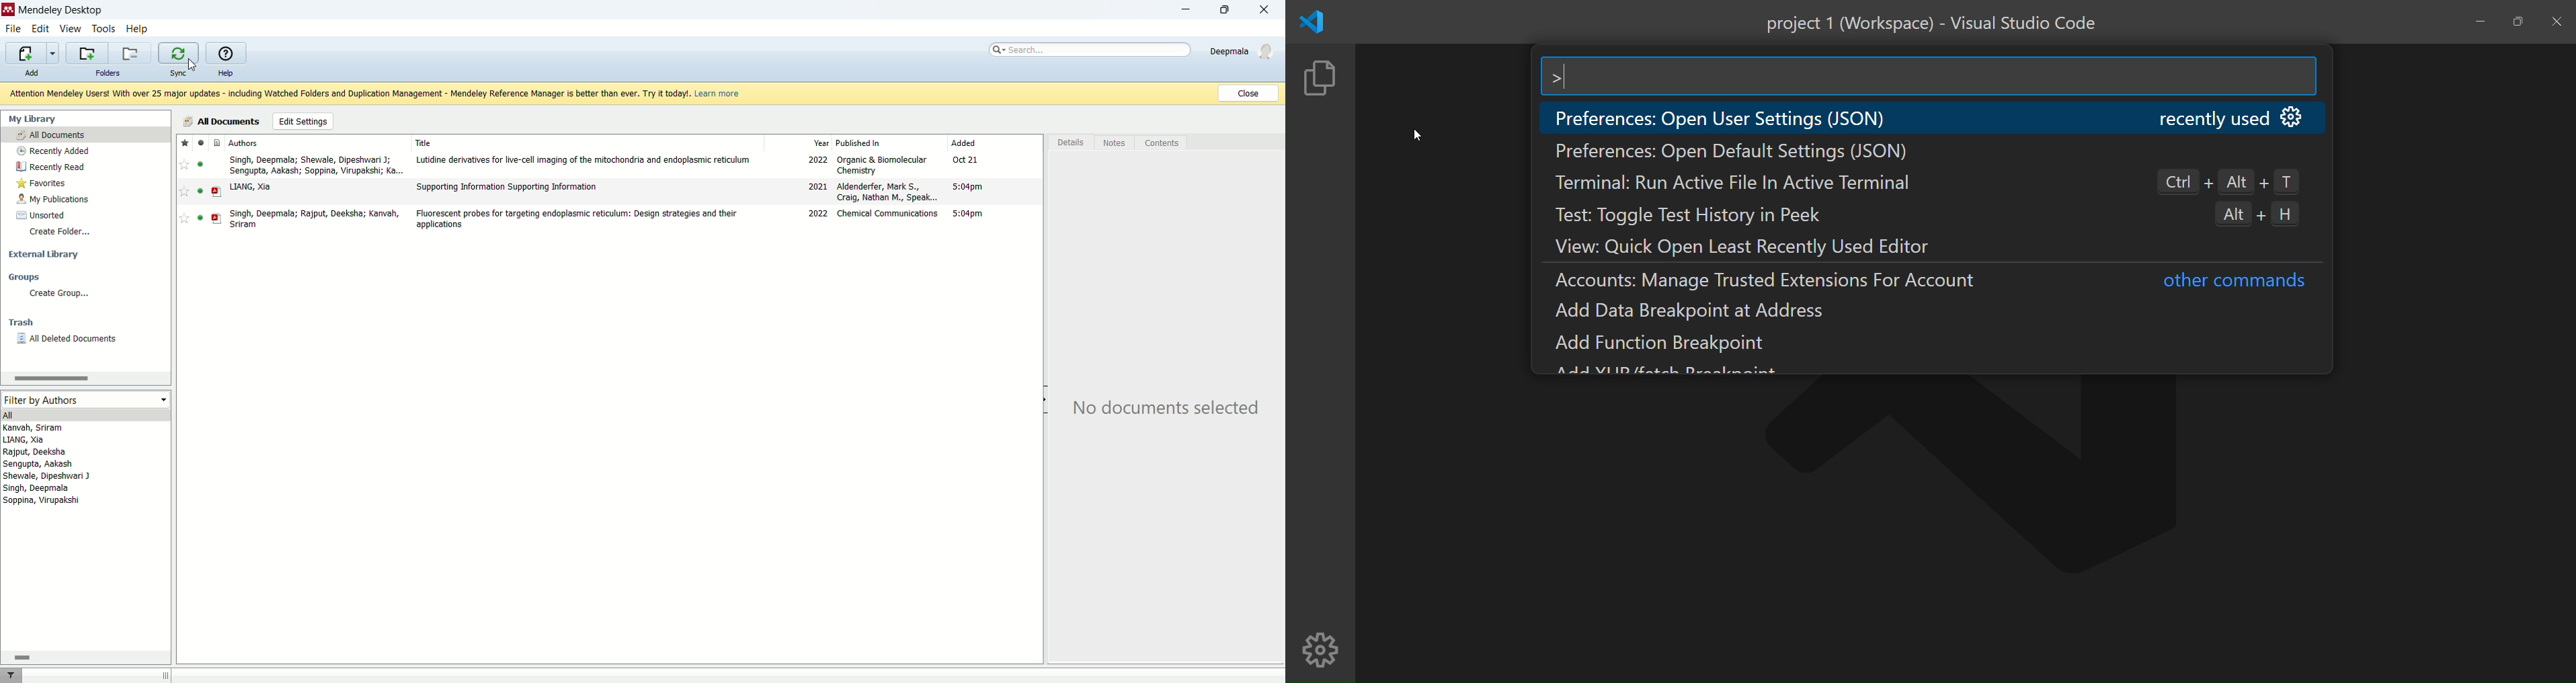 This screenshot has height=700, width=2576. I want to click on 2022, so click(818, 164).